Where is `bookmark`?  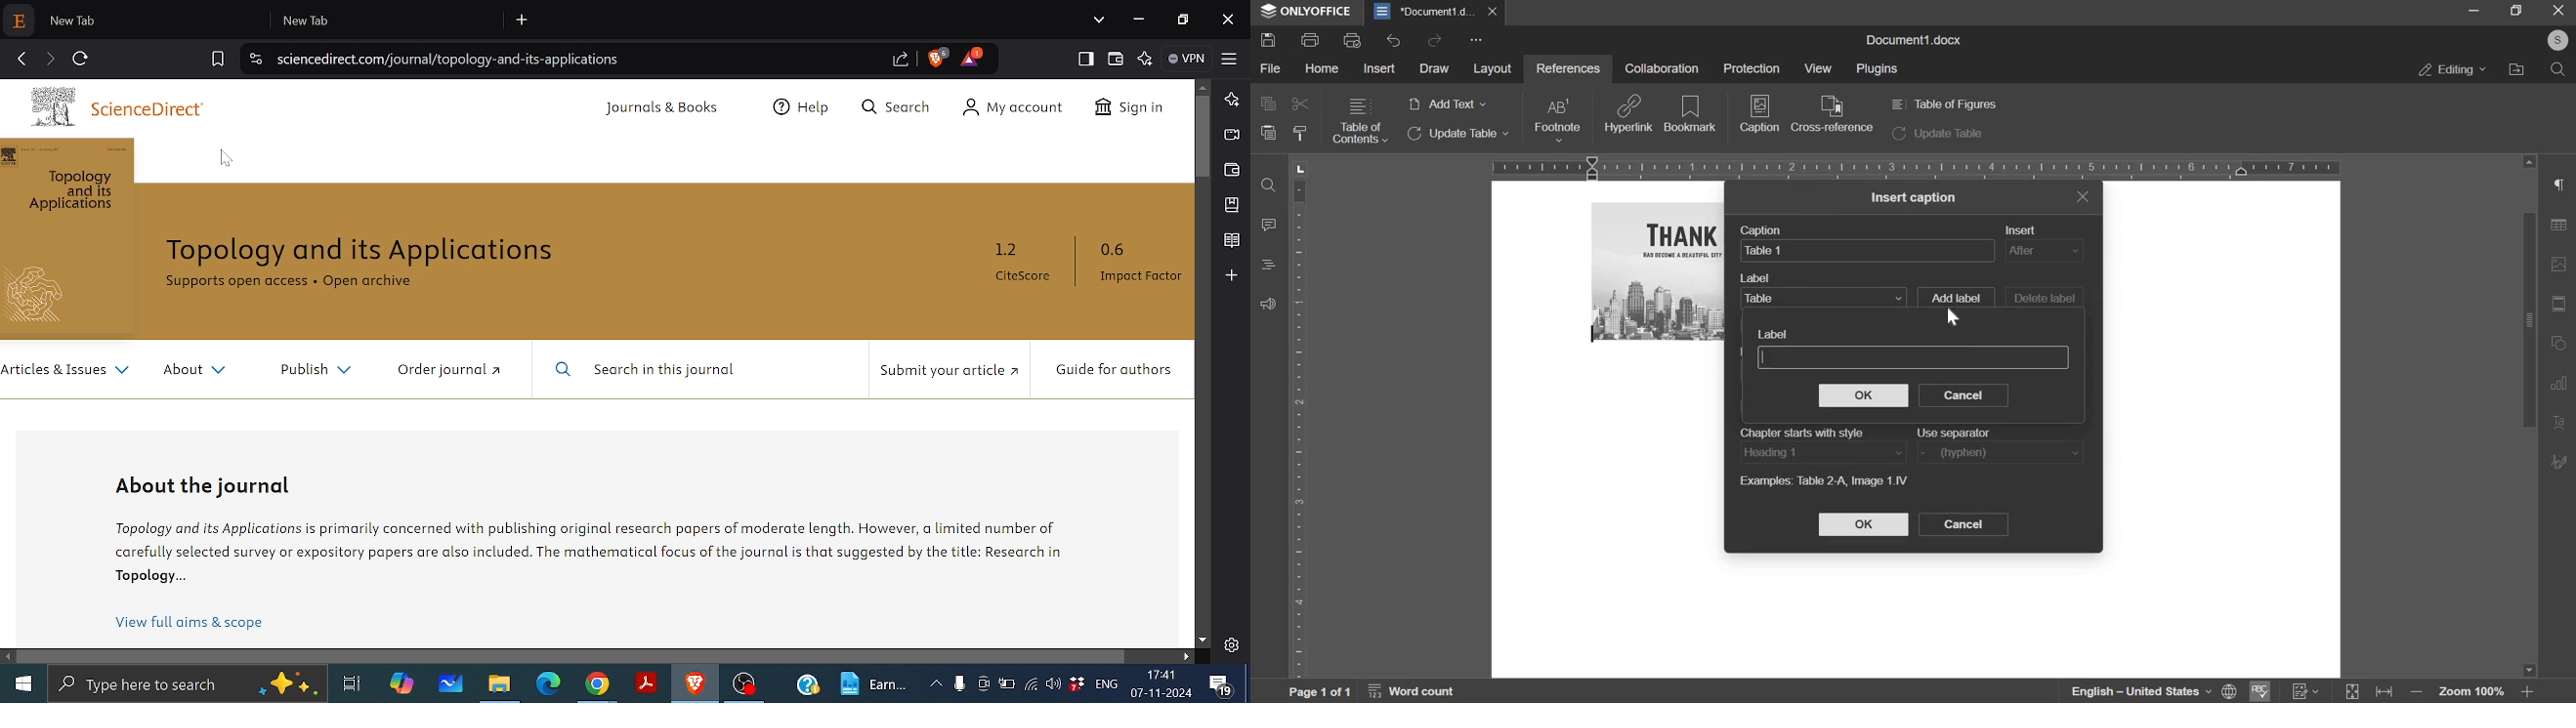
bookmark is located at coordinates (1691, 112).